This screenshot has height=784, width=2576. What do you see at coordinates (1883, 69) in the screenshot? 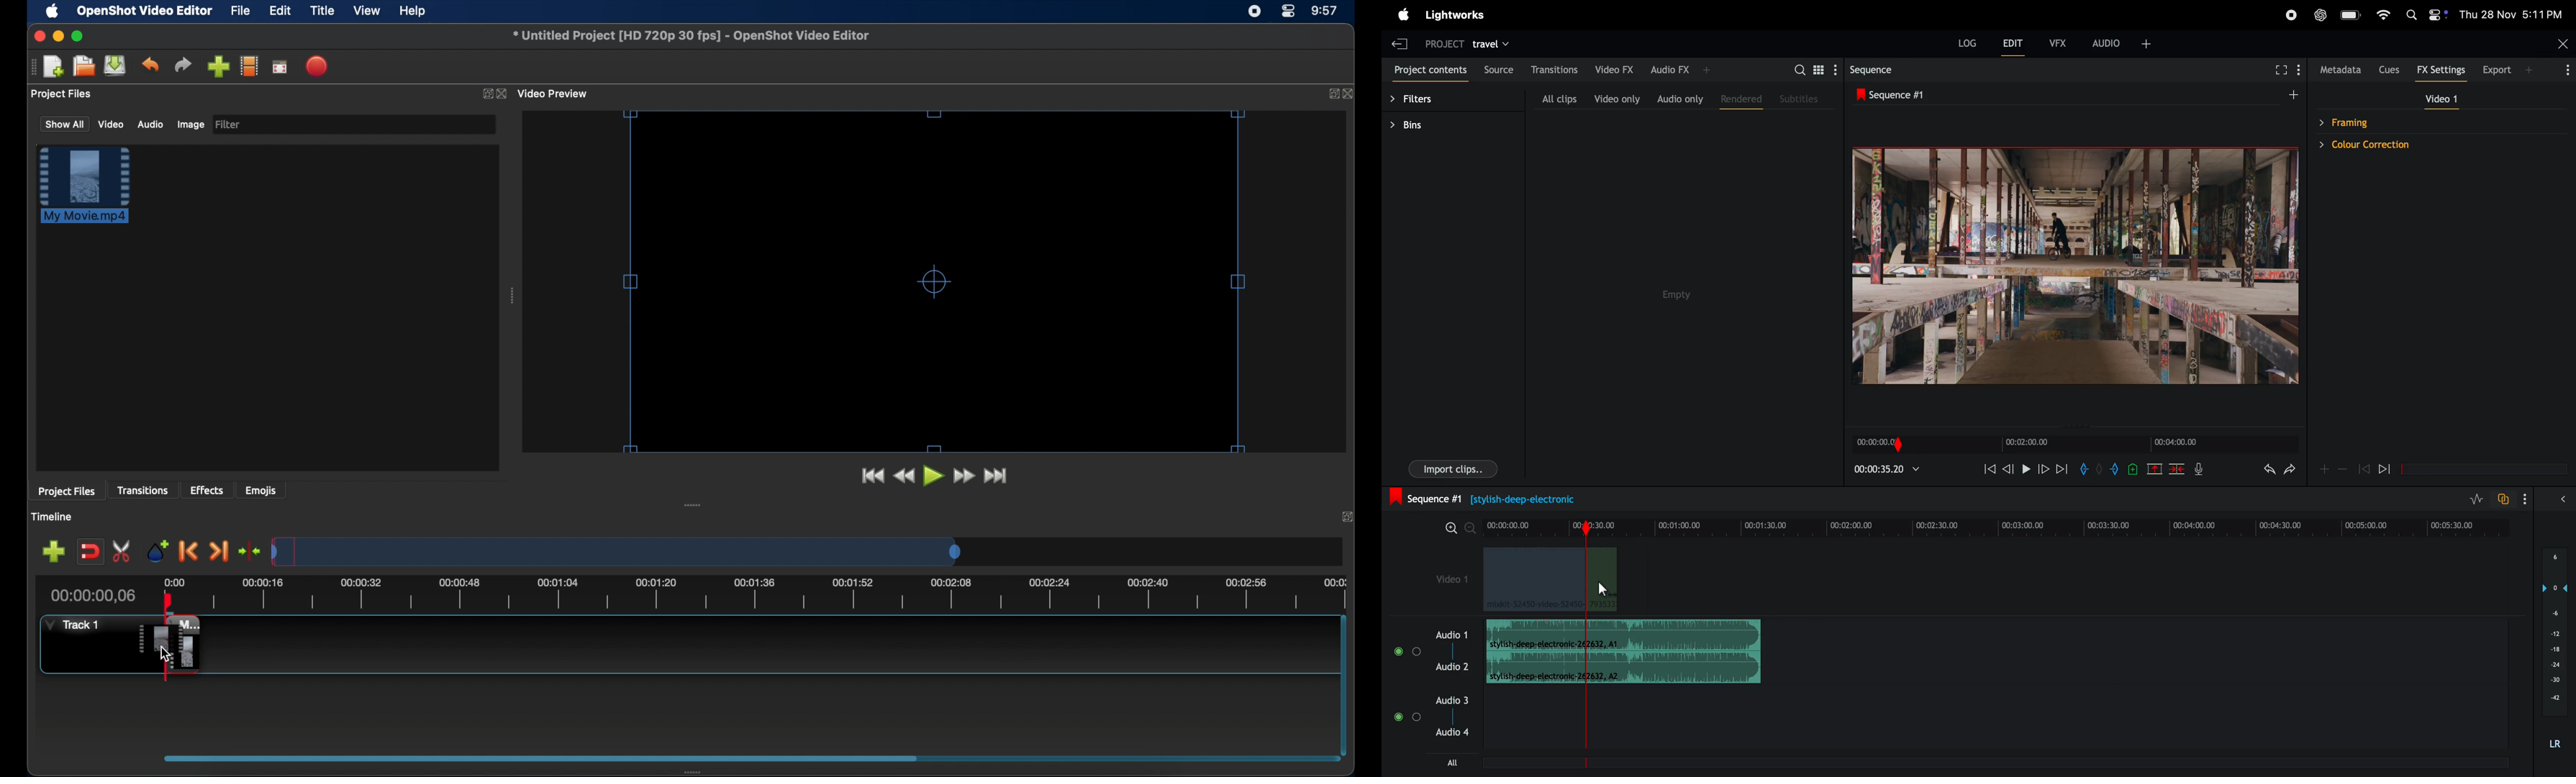
I see `sequence` at bounding box center [1883, 69].